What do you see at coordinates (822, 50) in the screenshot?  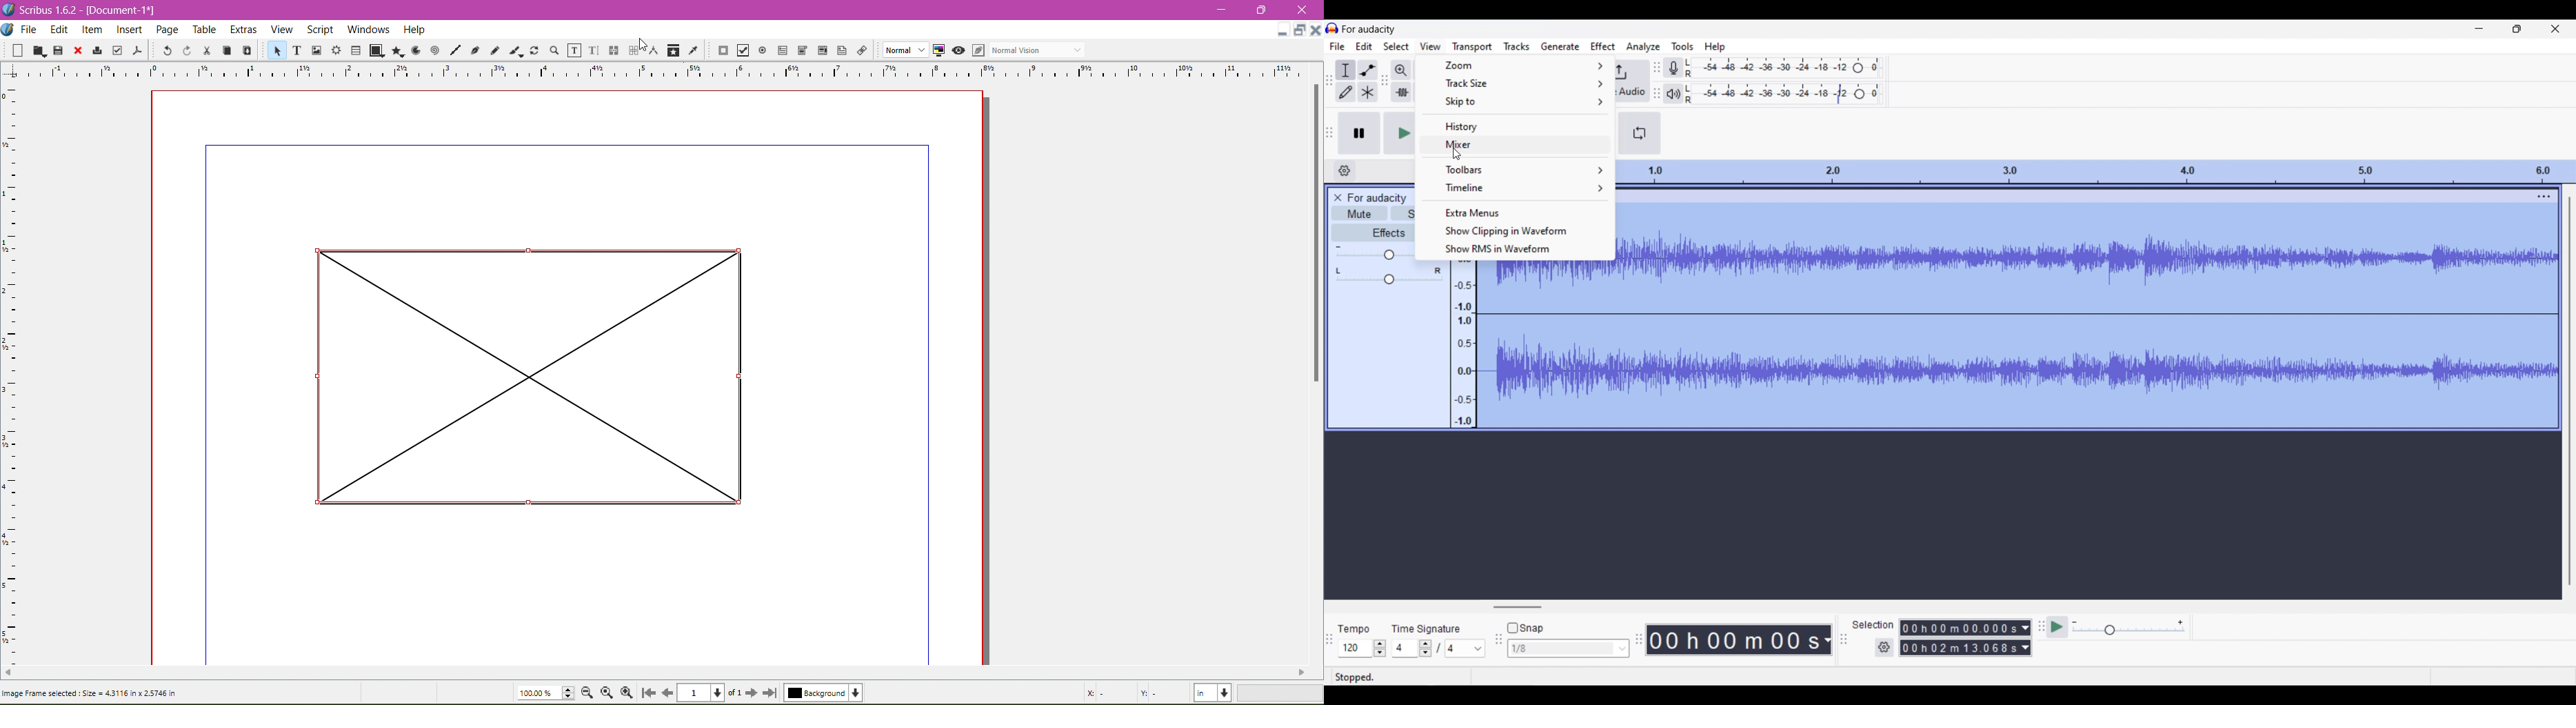 I see `PDF List Box` at bounding box center [822, 50].